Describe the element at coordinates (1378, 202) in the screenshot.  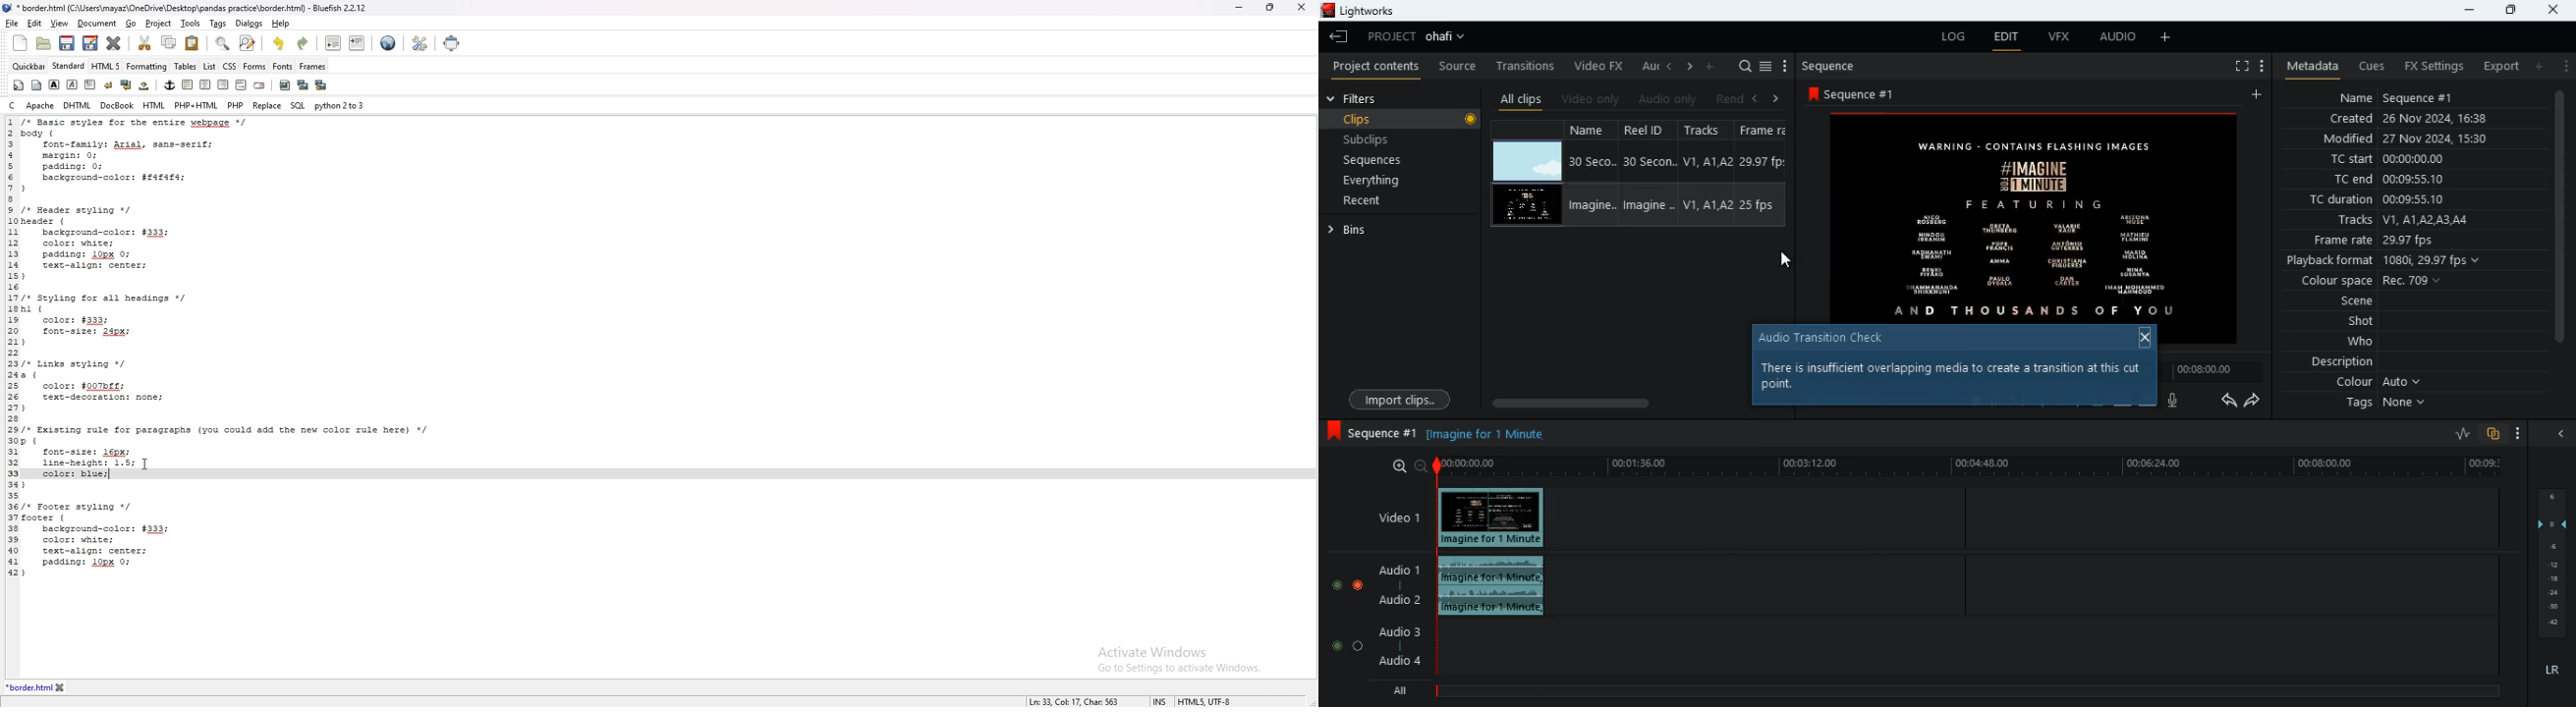
I see `recent` at that location.